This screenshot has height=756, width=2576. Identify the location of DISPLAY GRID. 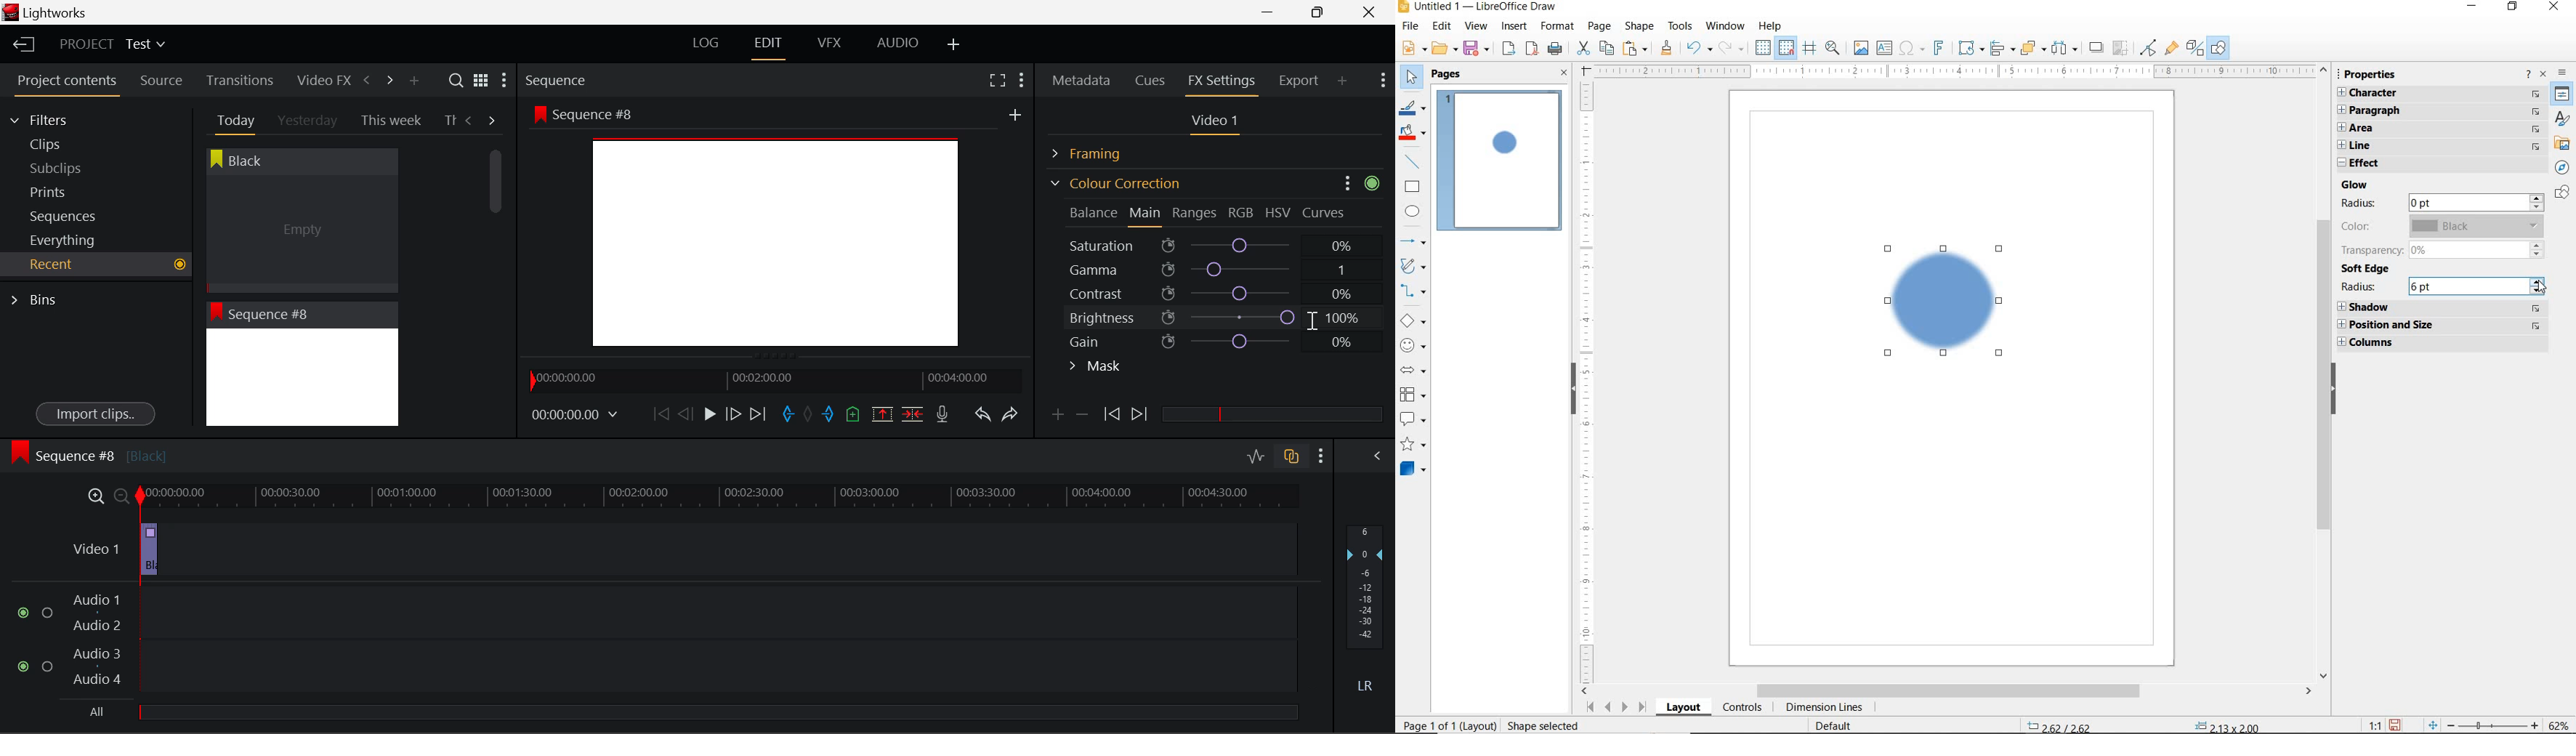
(1762, 49).